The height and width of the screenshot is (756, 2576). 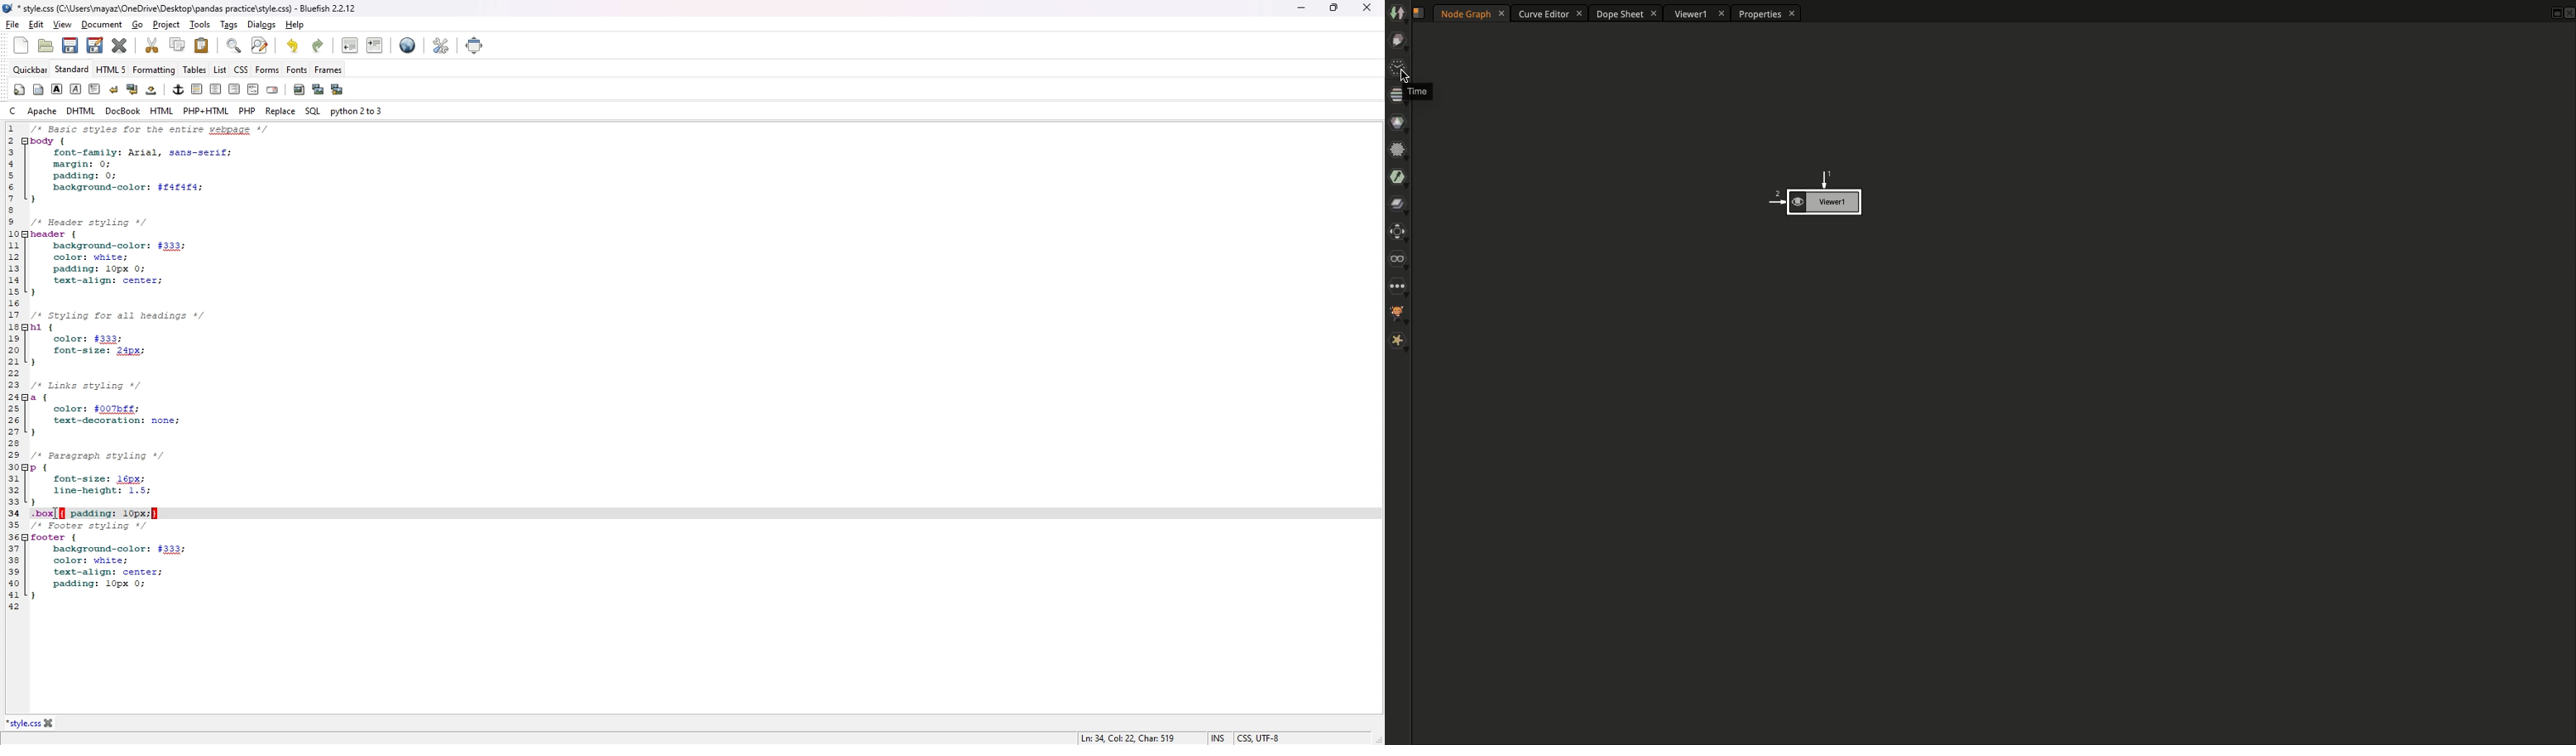 What do you see at coordinates (58, 513) in the screenshot?
I see `Cursor` at bounding box center [58, 513].